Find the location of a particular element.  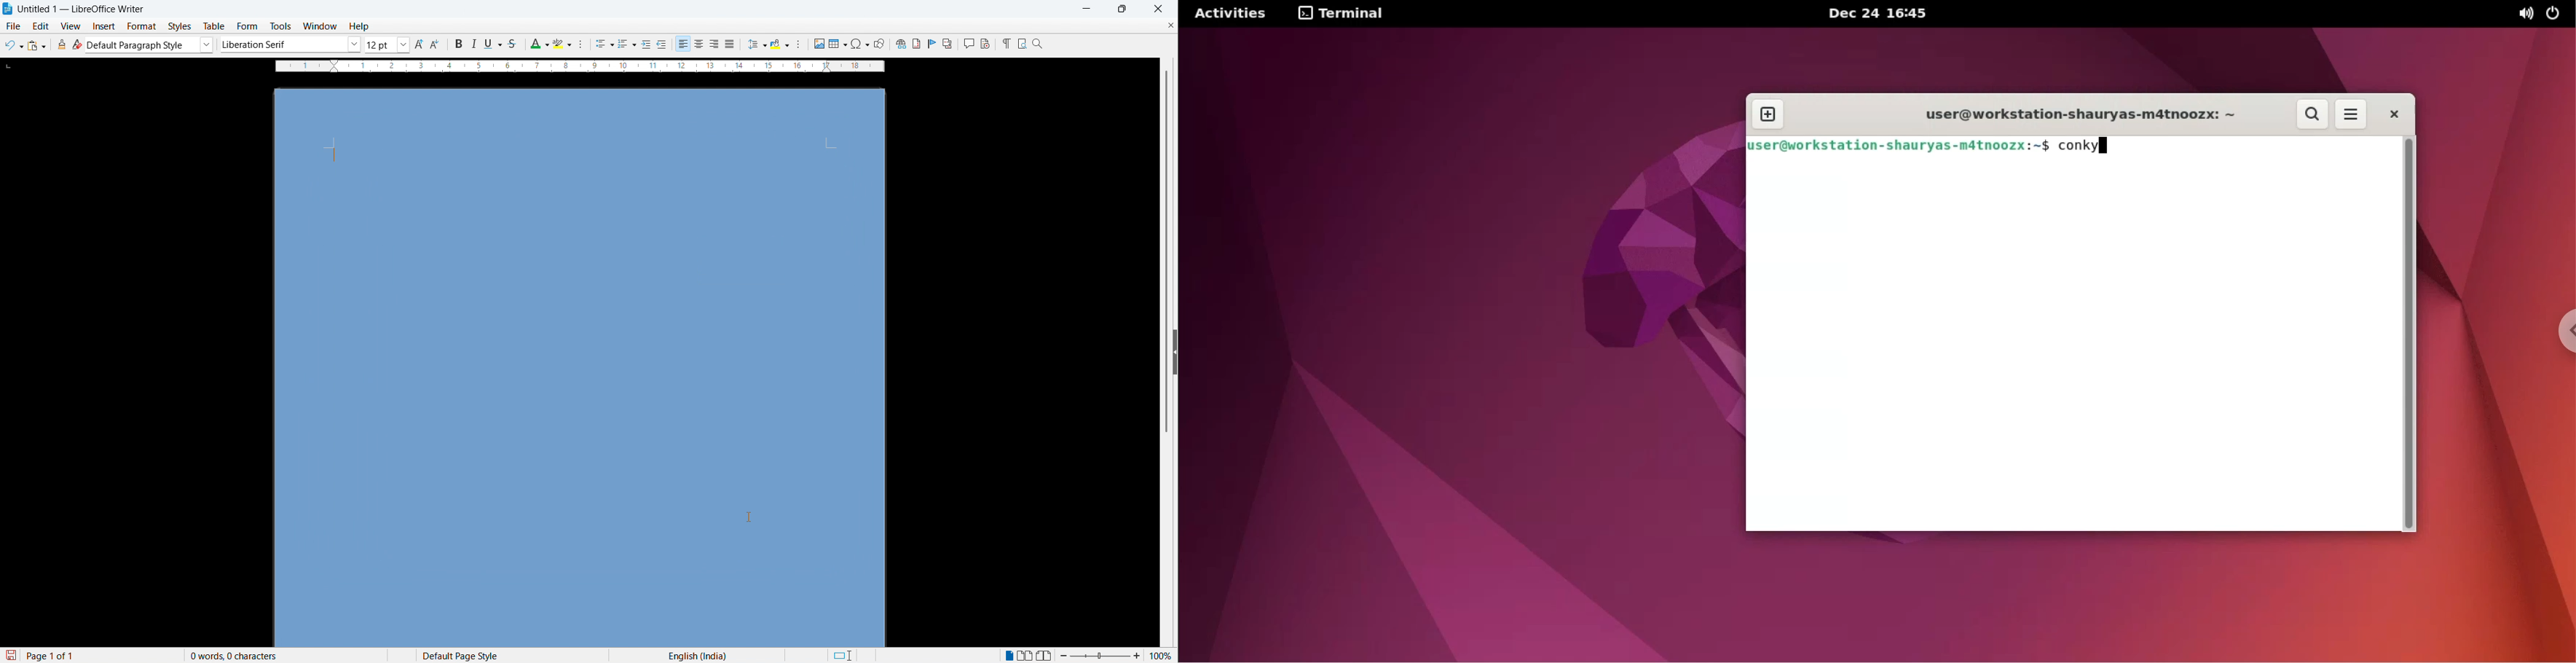

Close document  is located at coordinates (1171, 25).